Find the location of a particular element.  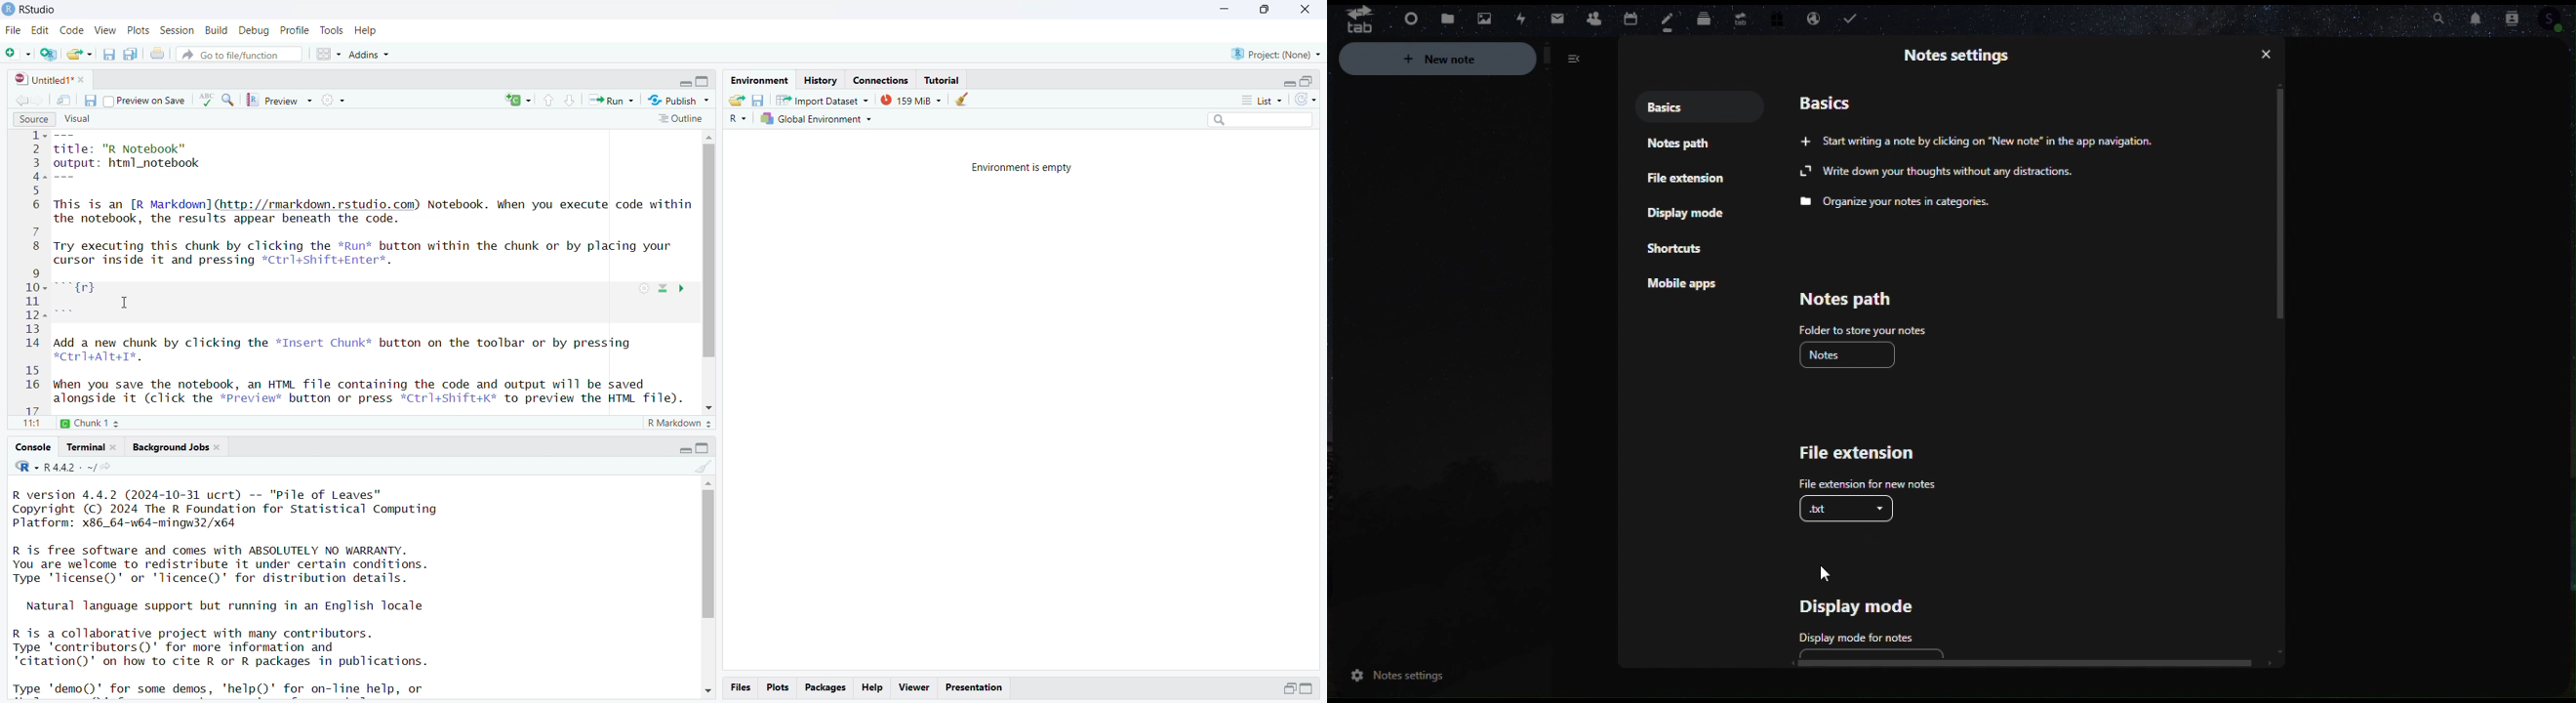

Free trial is located at coordinates (1775, 20).